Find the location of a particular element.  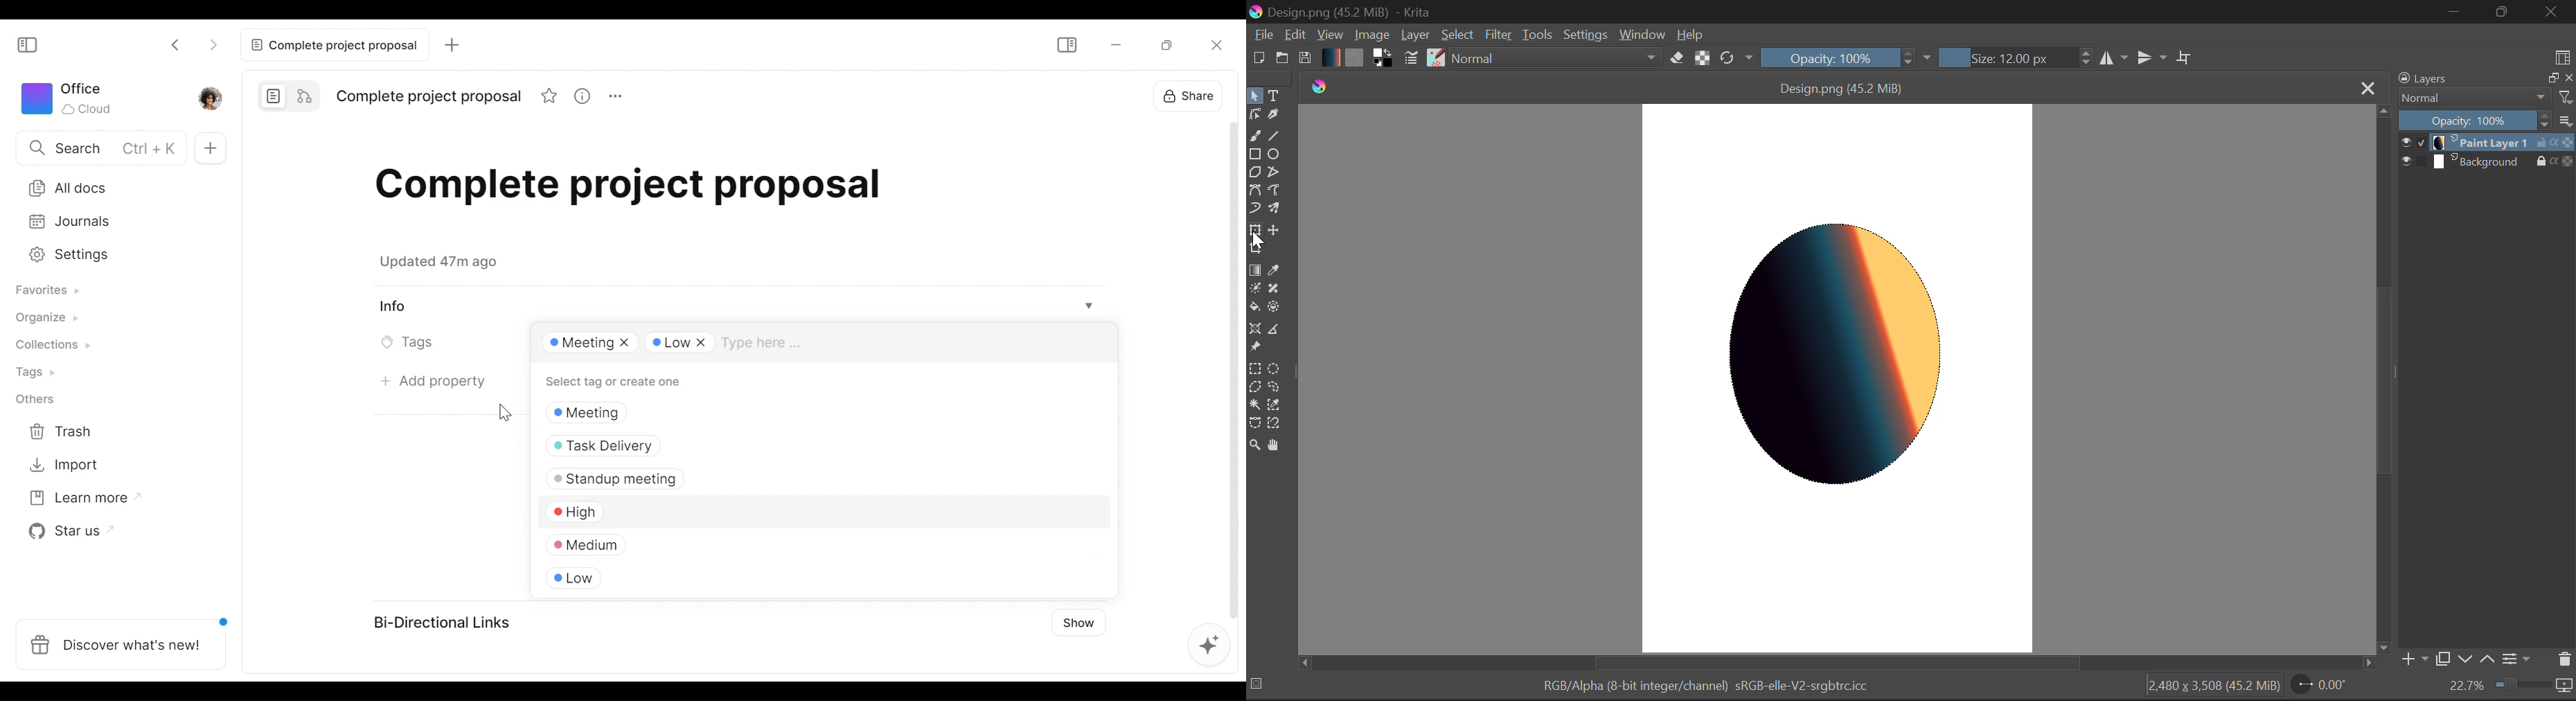

Gradient is located at coordinates (1331, 57).